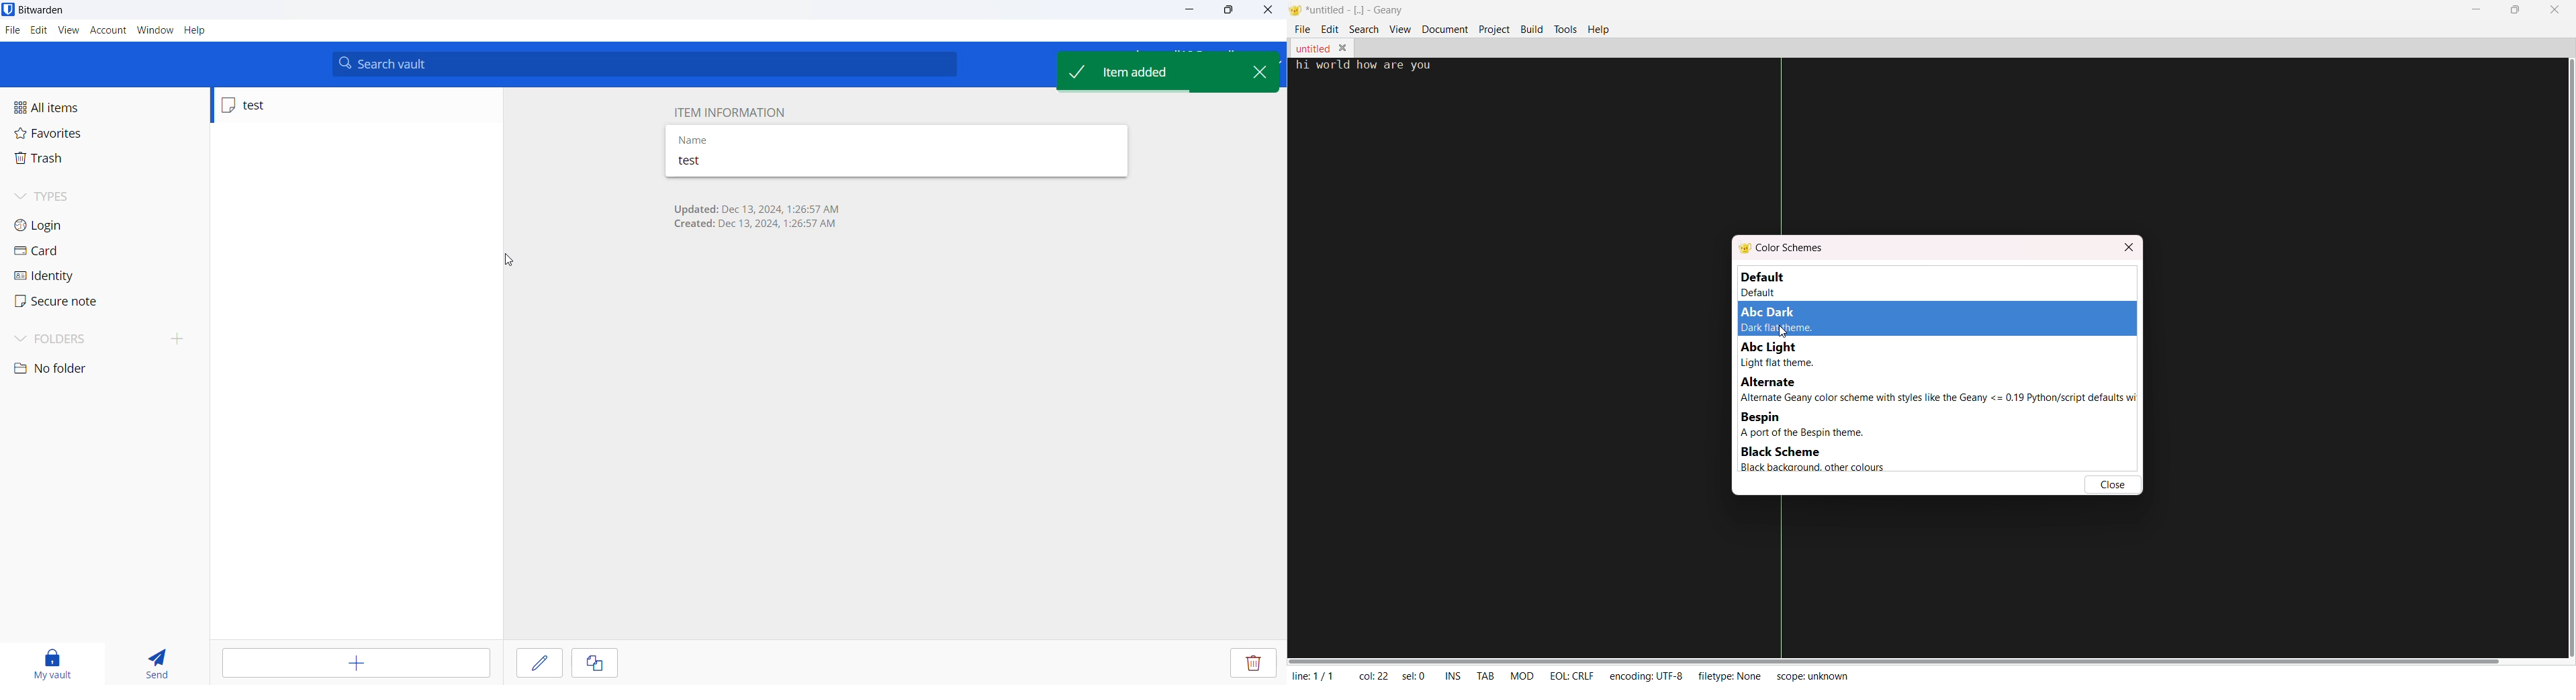 The image size is (2576, 700). Describe the element at coordinates (537, 662) in the screenshot. I see `edit` at that location.